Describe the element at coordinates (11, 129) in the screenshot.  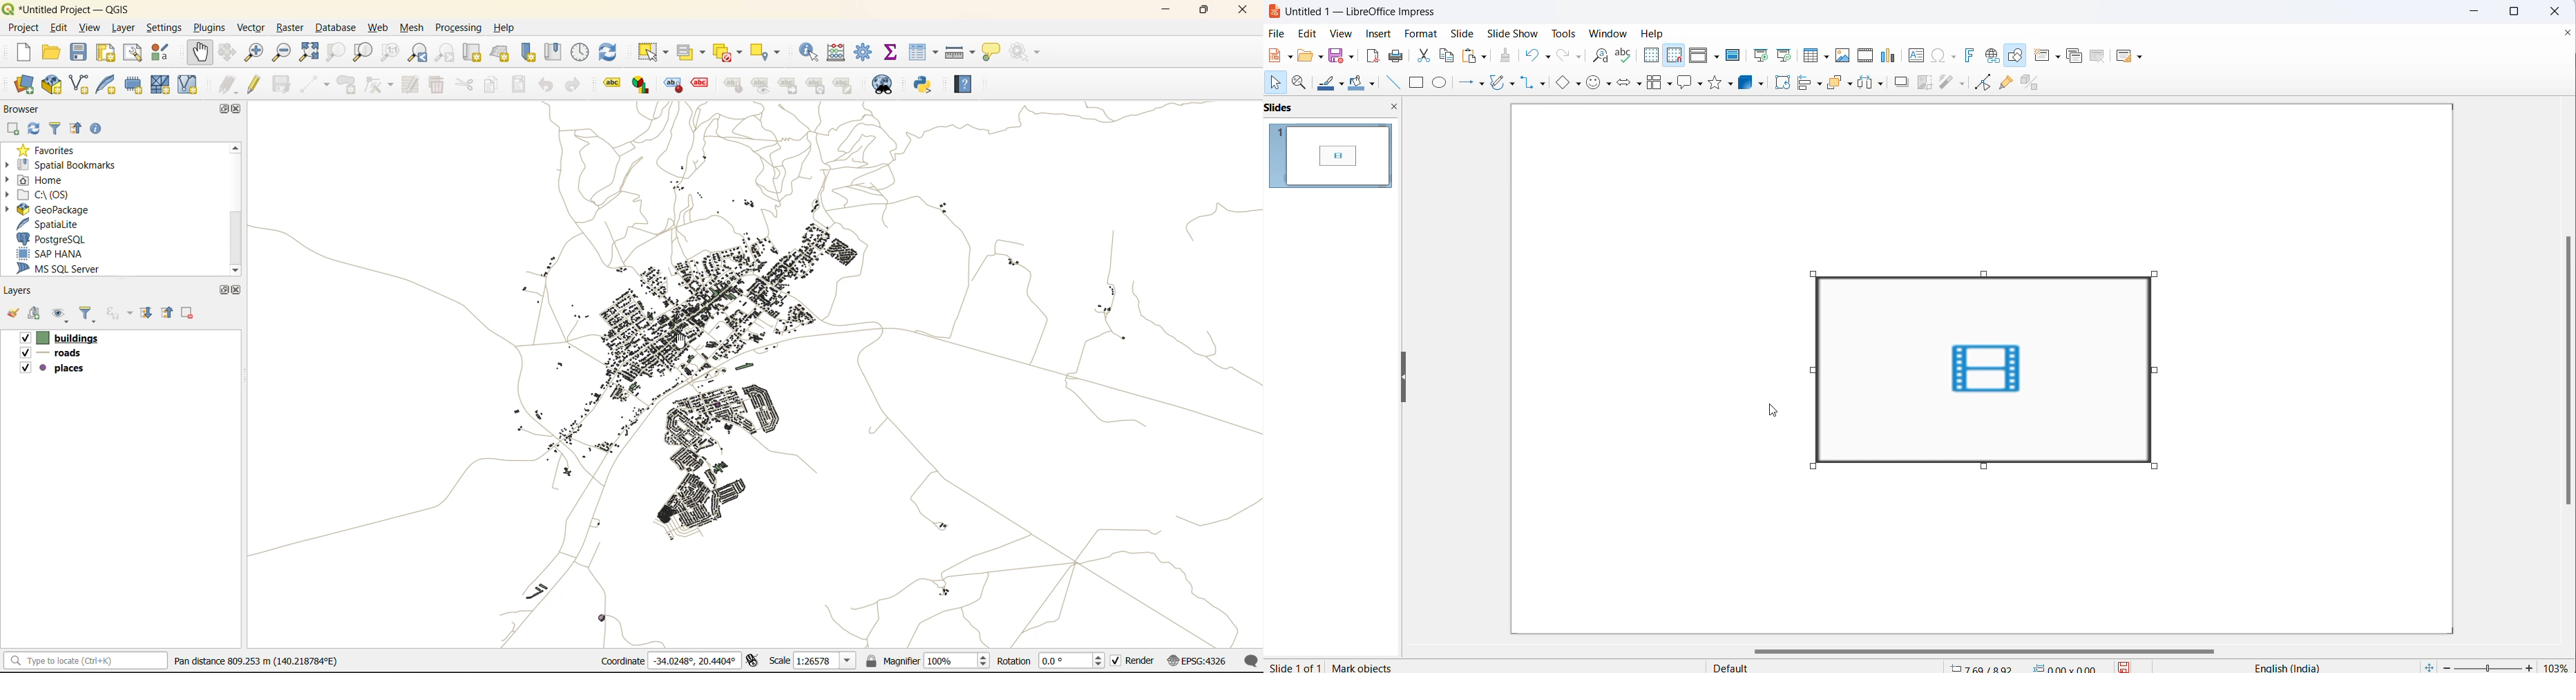
I see `add` at that location.